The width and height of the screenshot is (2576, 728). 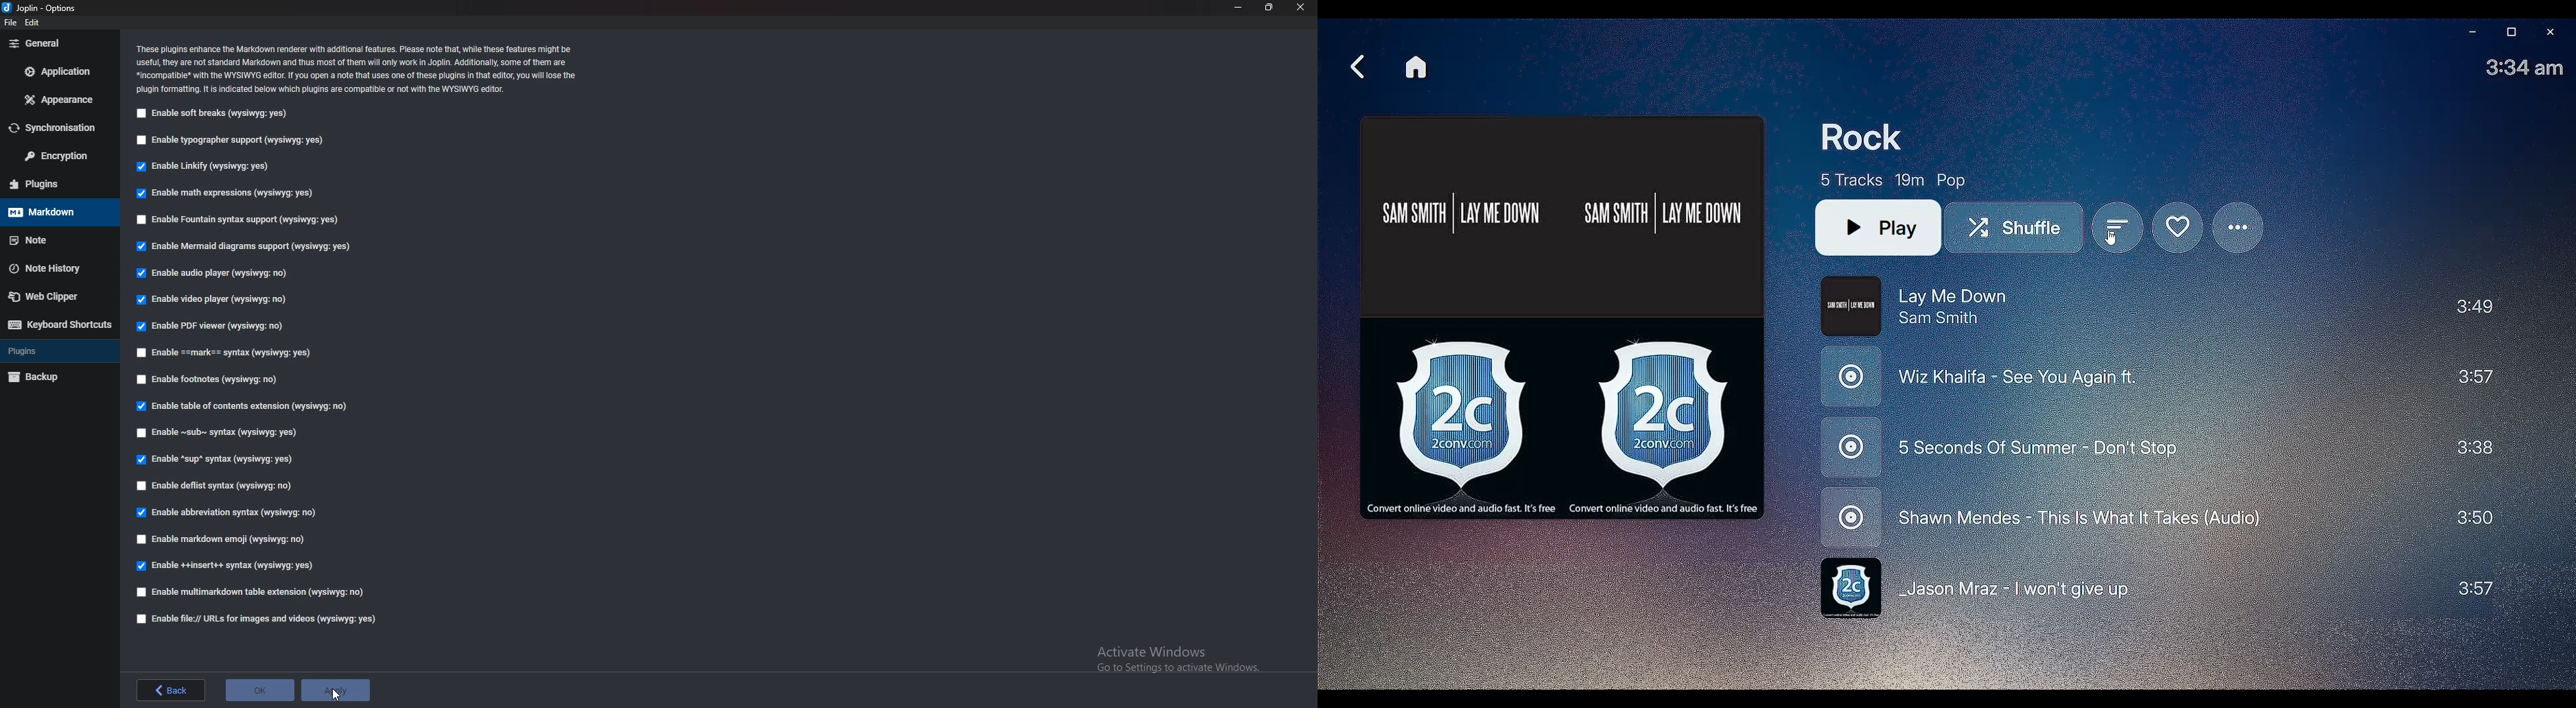 I want to click on Appearance, so click(x=59, y=99).